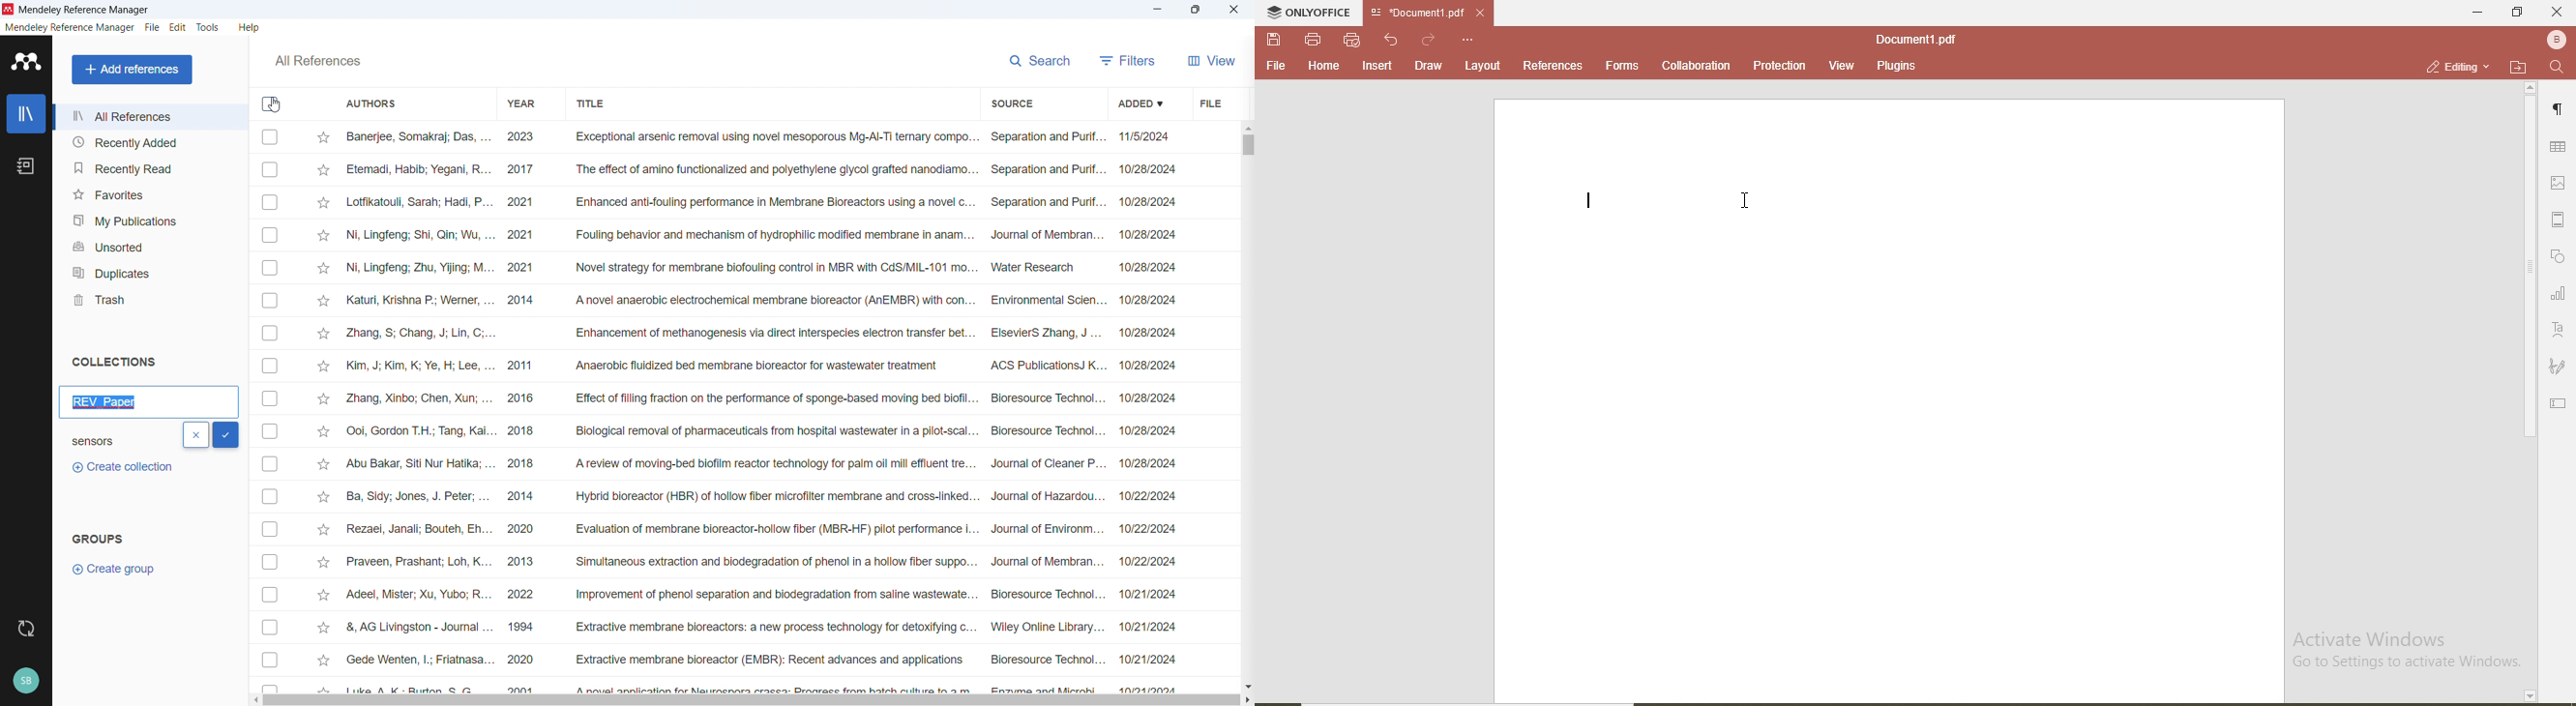  What do you see at coordinates (762, 333) in the screenshot?
I see `Zhang, S; Chang, J; Lin, C;... Enhancement of methanogenesis via direct interspecies electron transfer bet... ElsevierS Zhang, J ... 10/28/2024` at bounding box center [762, 333].